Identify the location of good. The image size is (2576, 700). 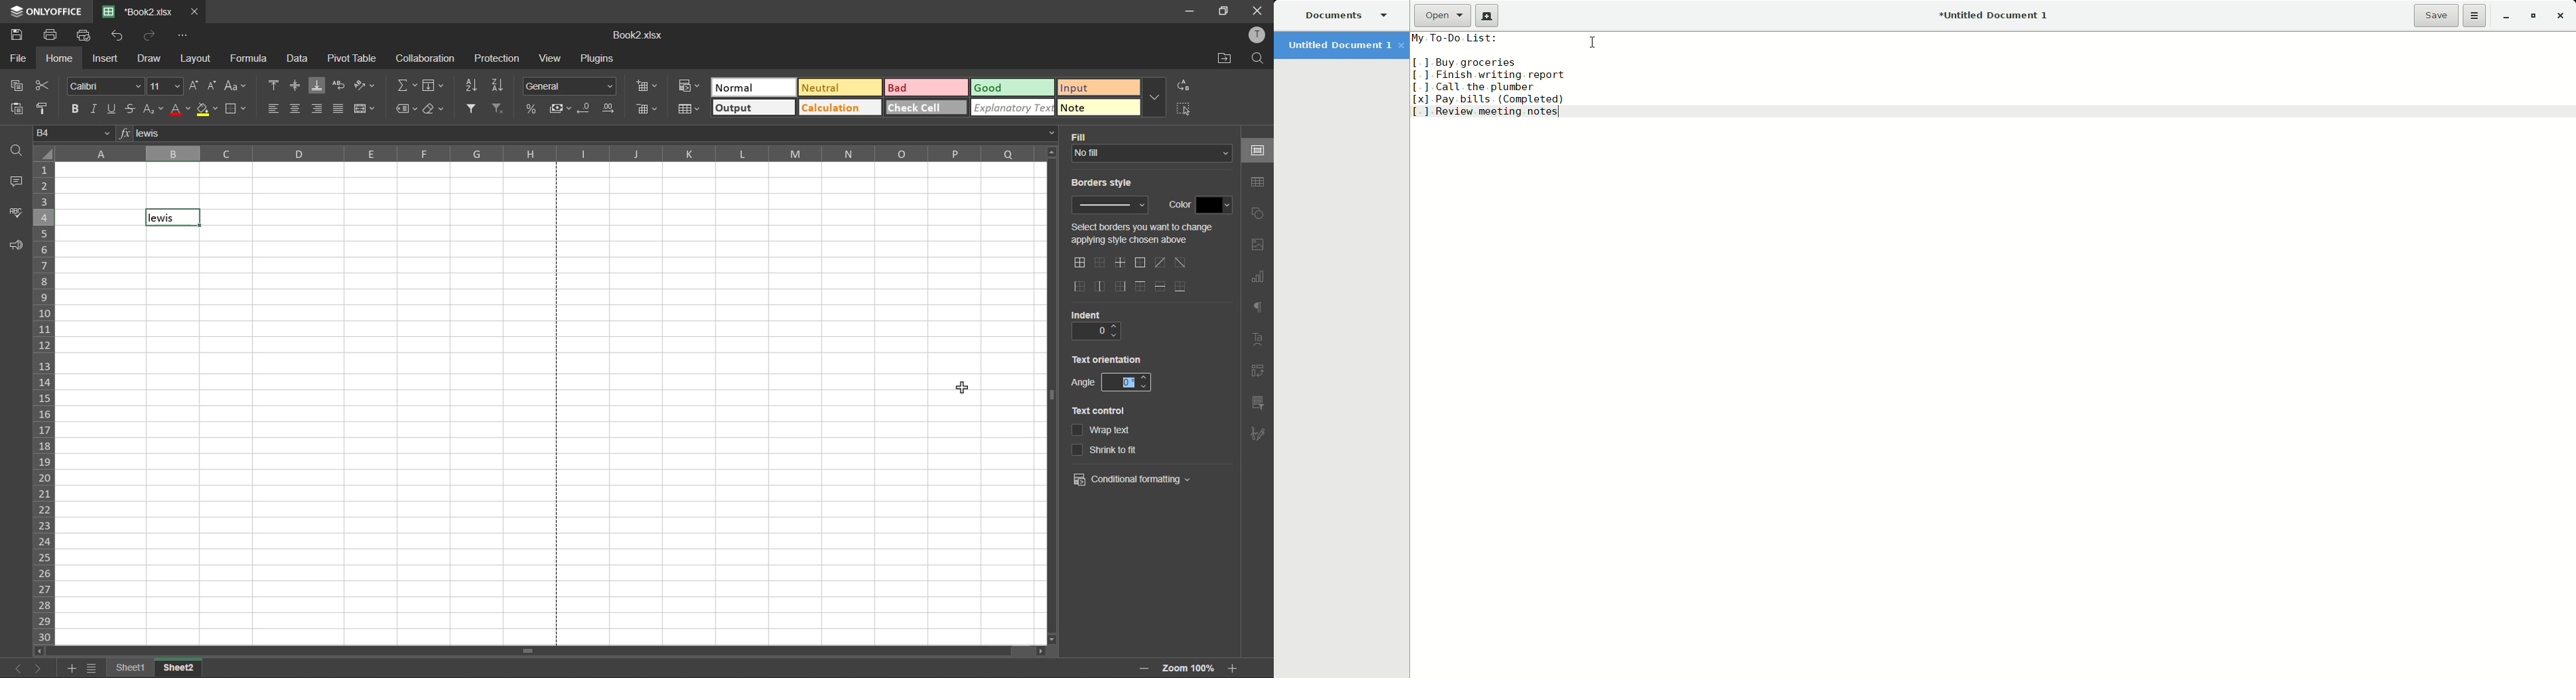
(1011, 87).